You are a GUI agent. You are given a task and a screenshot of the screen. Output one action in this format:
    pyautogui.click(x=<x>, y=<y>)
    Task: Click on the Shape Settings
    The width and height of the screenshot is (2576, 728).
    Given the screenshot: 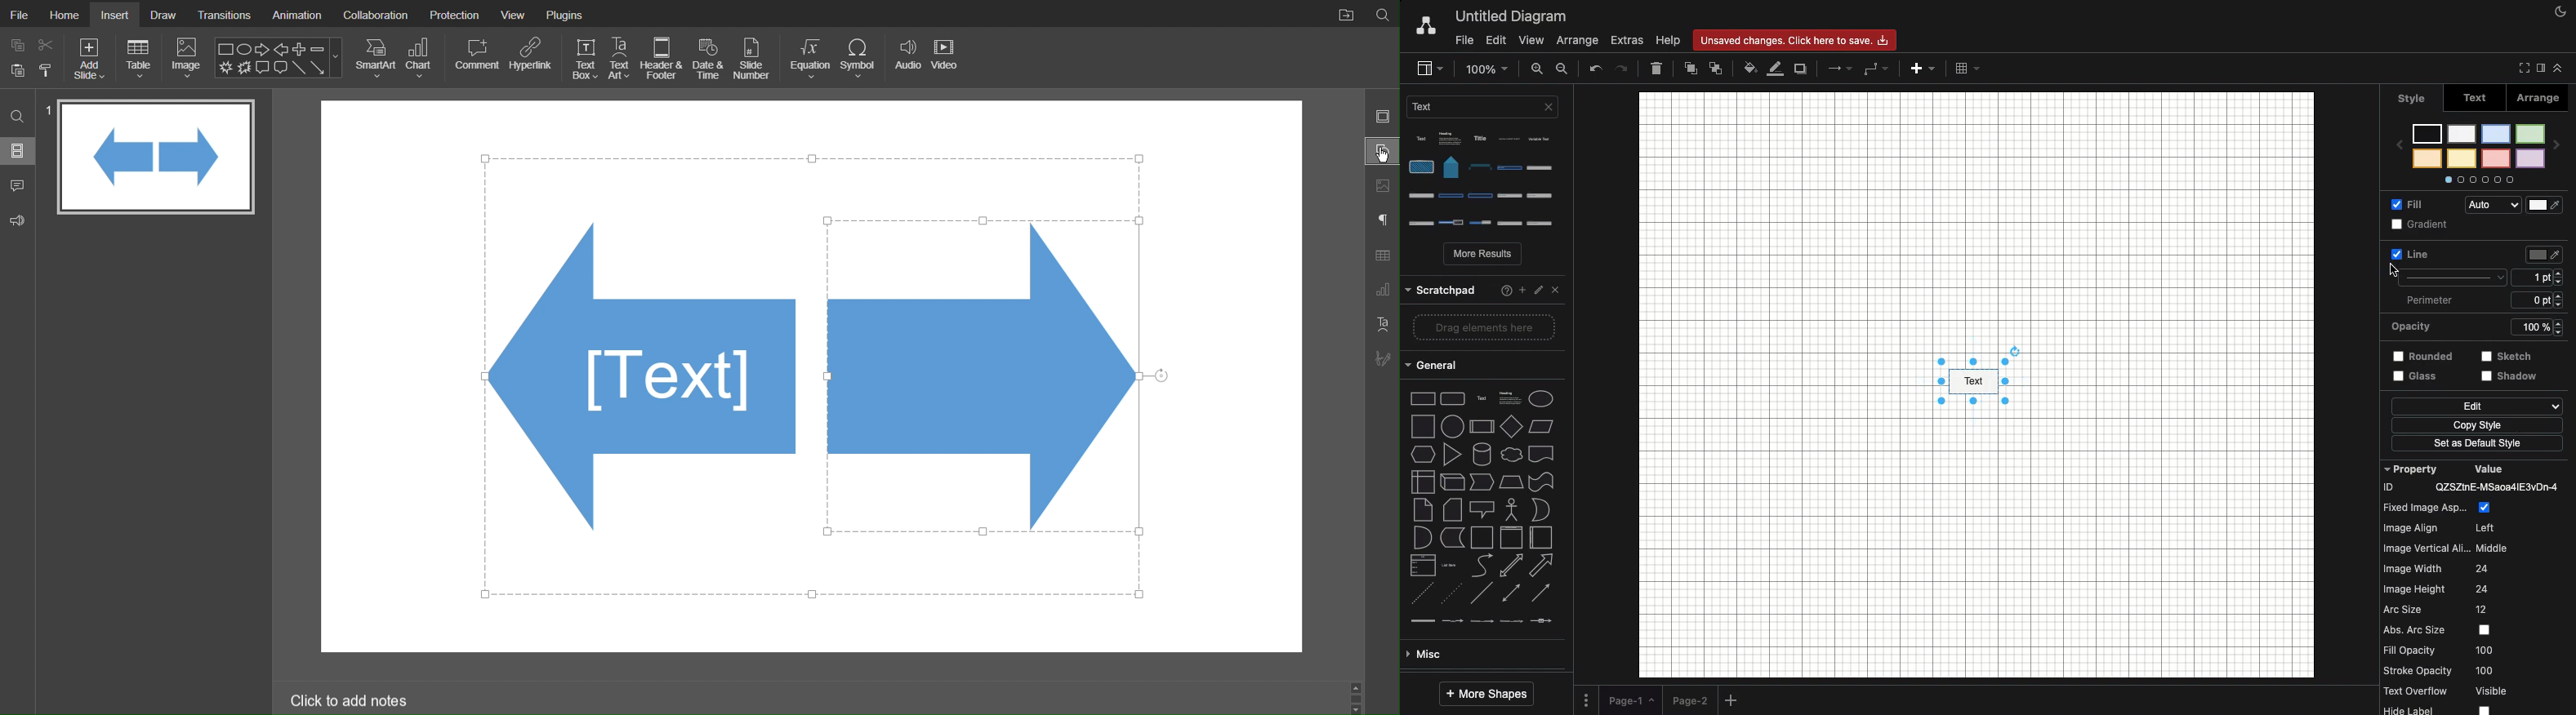 What is the action you would take?
    pyautogui.click(x=1382, y=151)
    